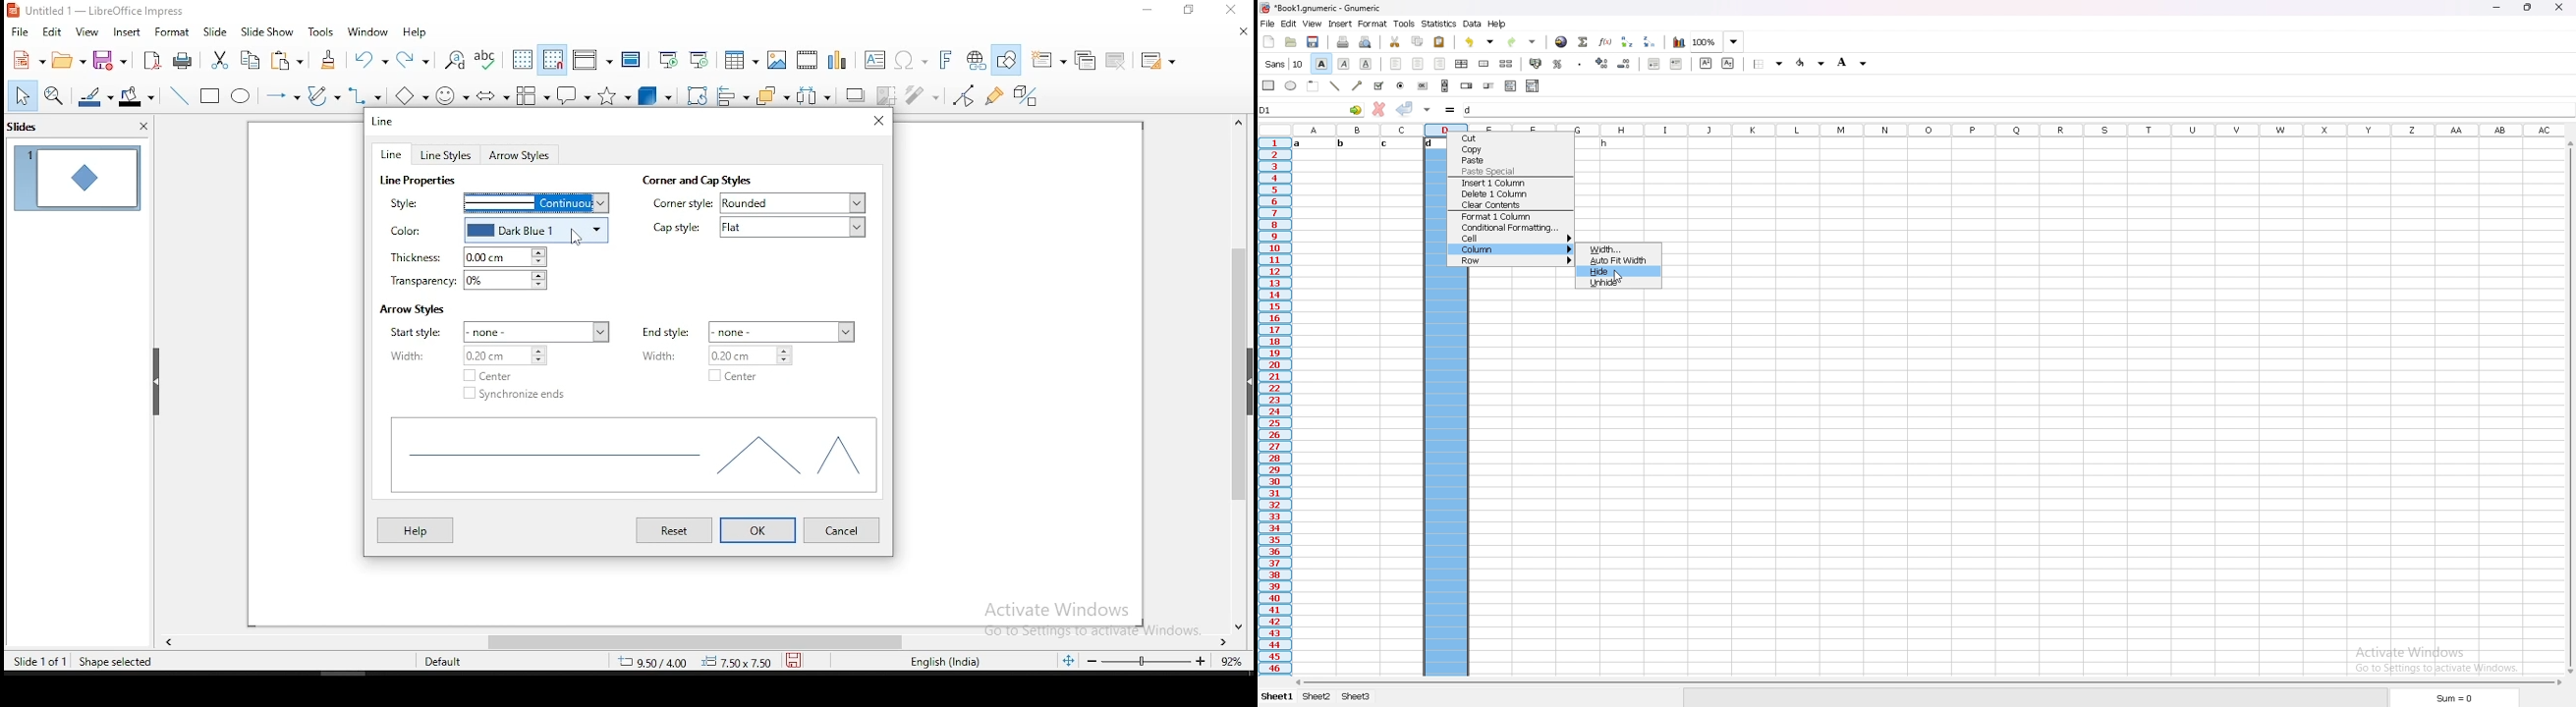 The height and width of the screenshot is (728, 2576). I want to click on edit, so click(50, 31).